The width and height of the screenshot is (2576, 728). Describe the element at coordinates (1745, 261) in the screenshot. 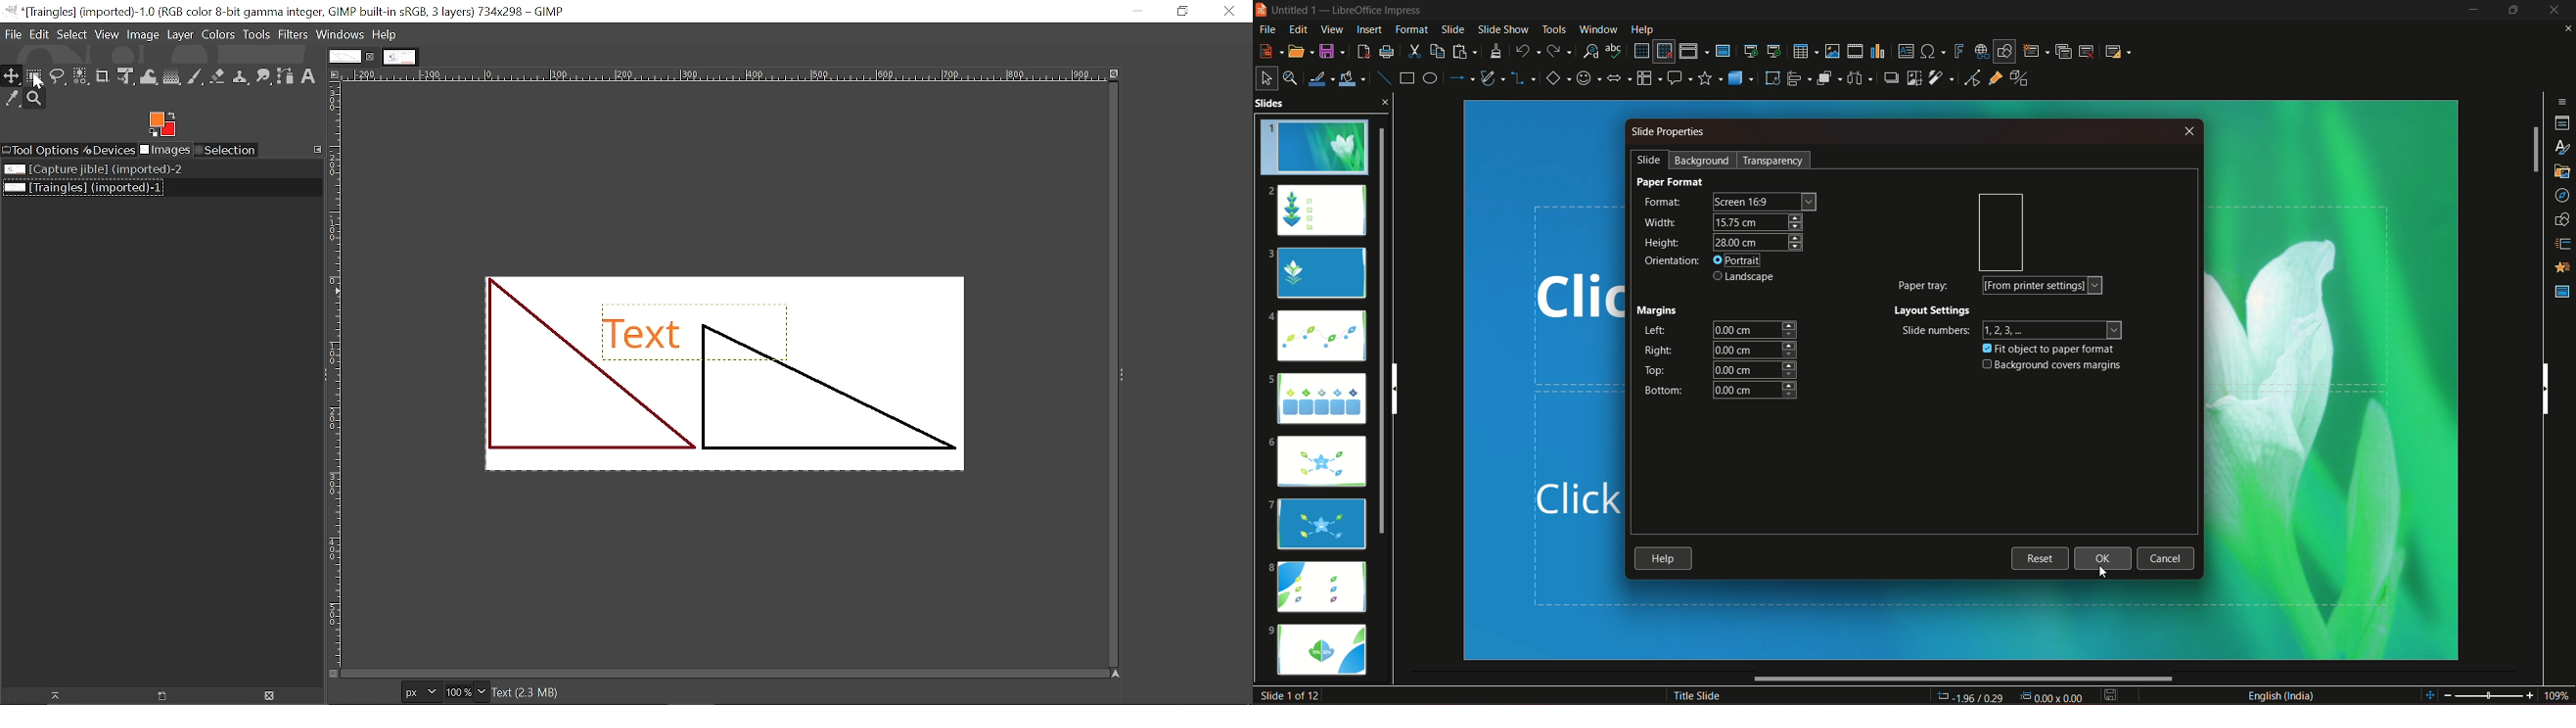

I see `portrait` at that location.